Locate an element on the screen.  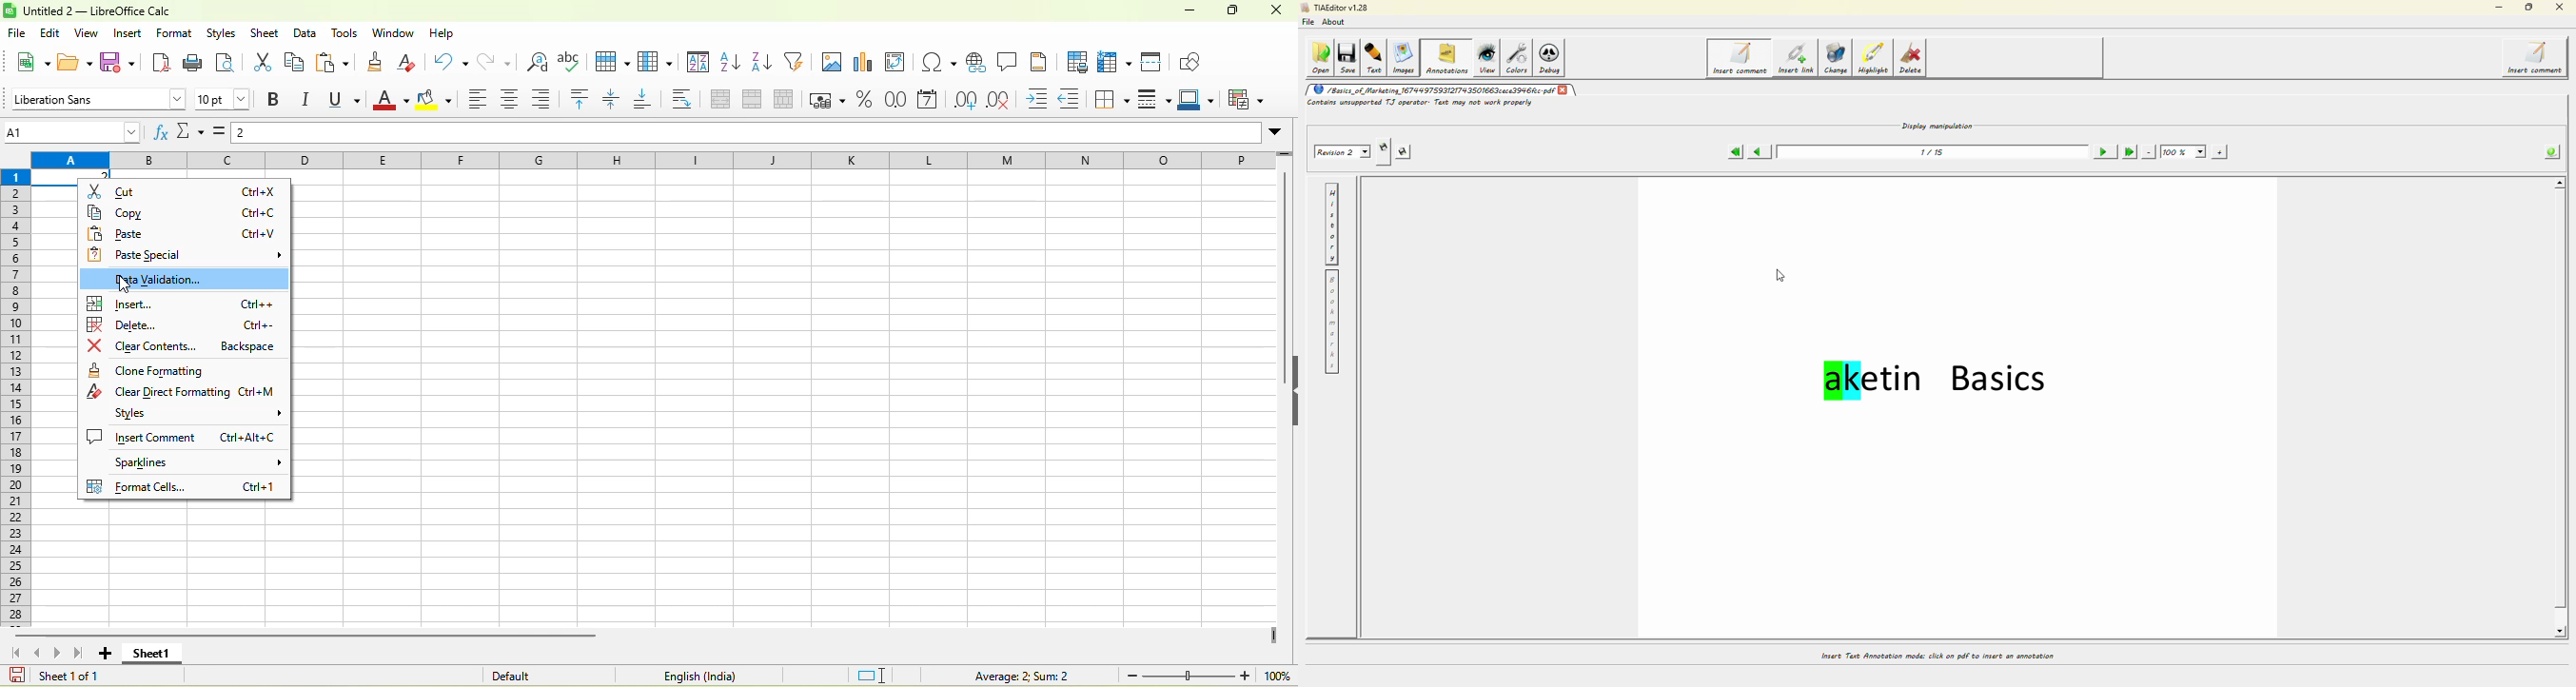
window is located at coordinates (391, 34).